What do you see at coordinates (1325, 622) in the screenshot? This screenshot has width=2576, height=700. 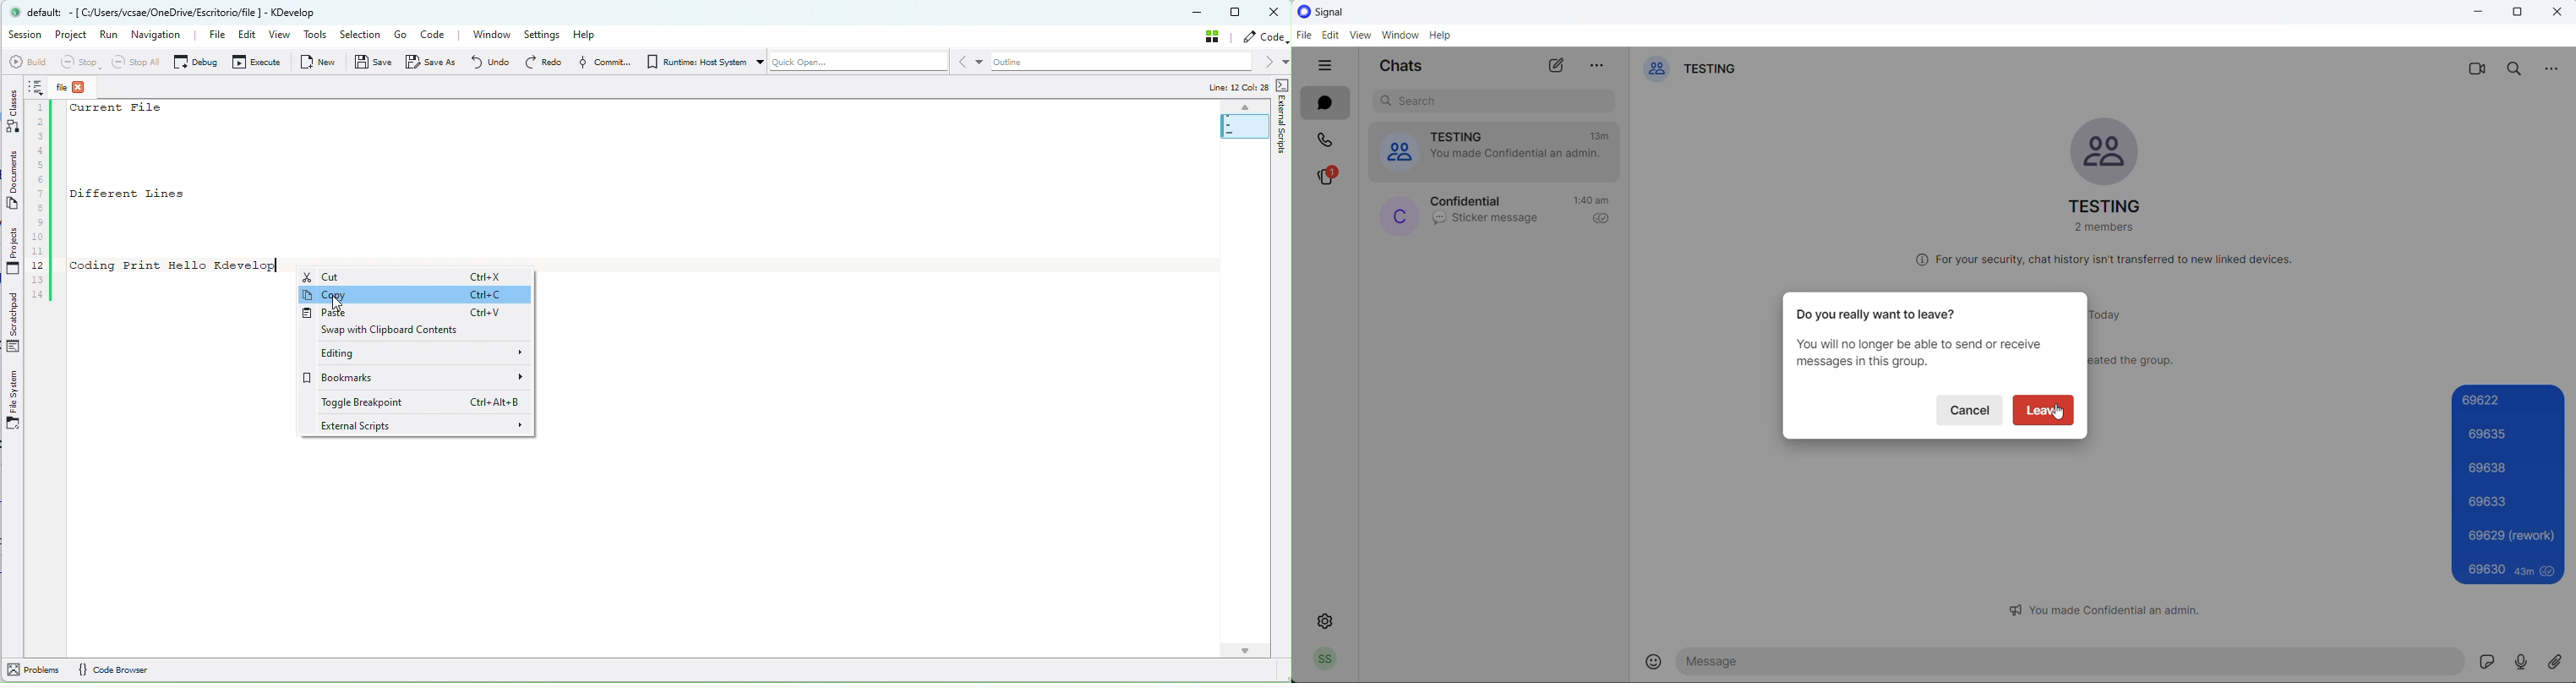 I see `settings` at bounding box center [1325, 622].